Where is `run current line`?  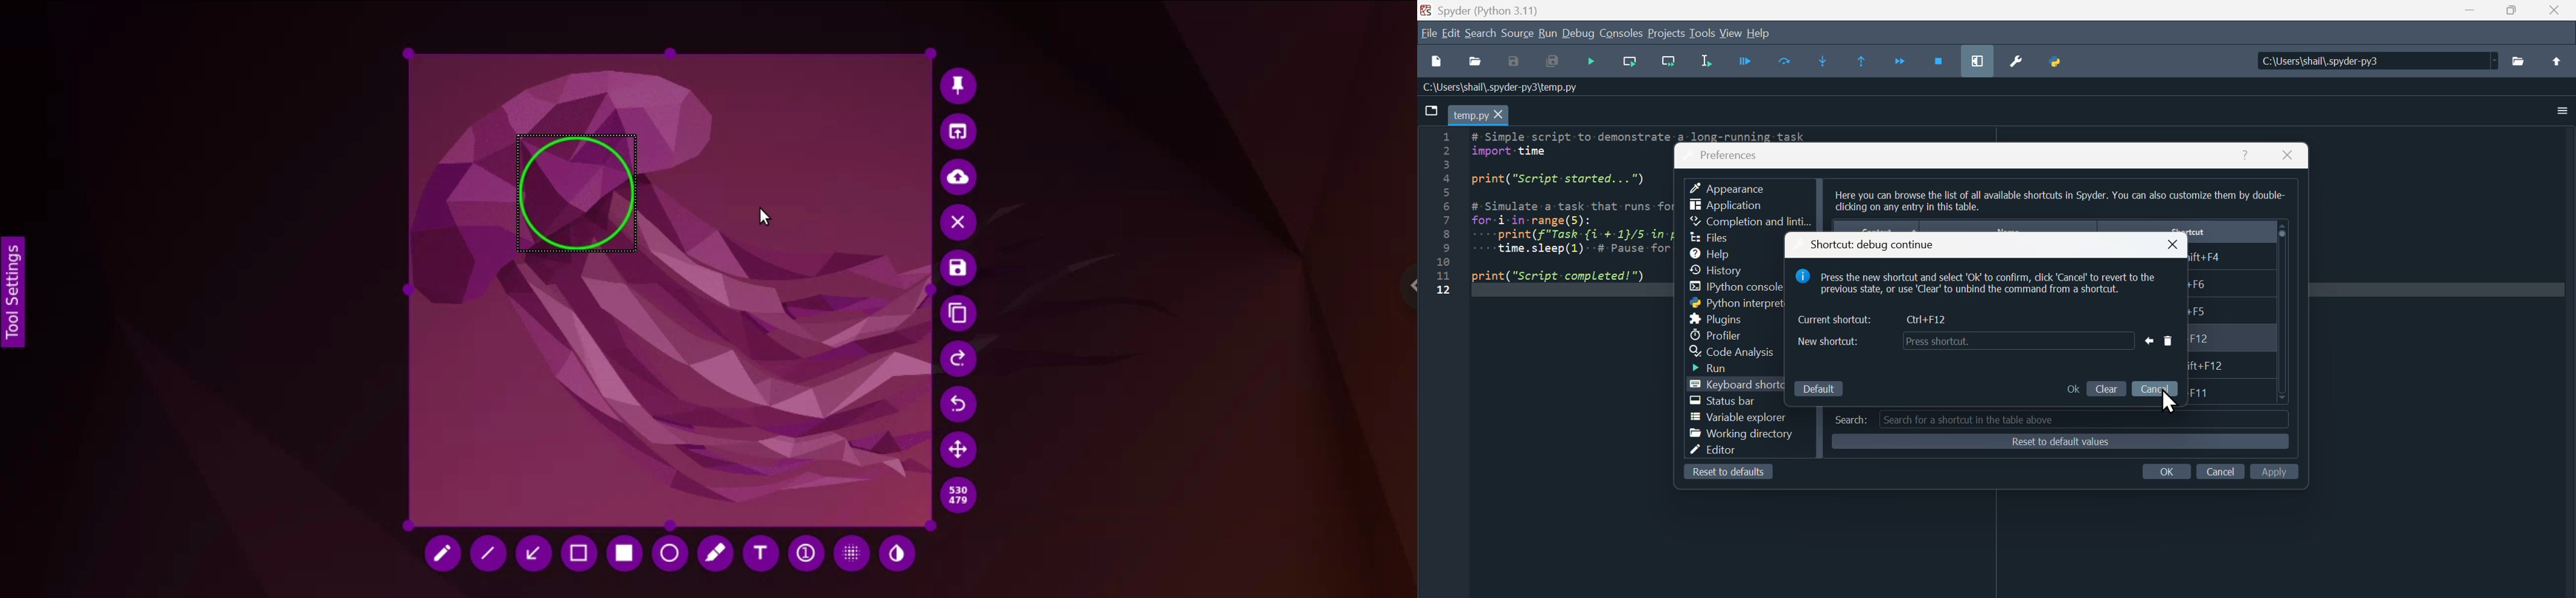
run current line is located at coordinates (1630, 64).